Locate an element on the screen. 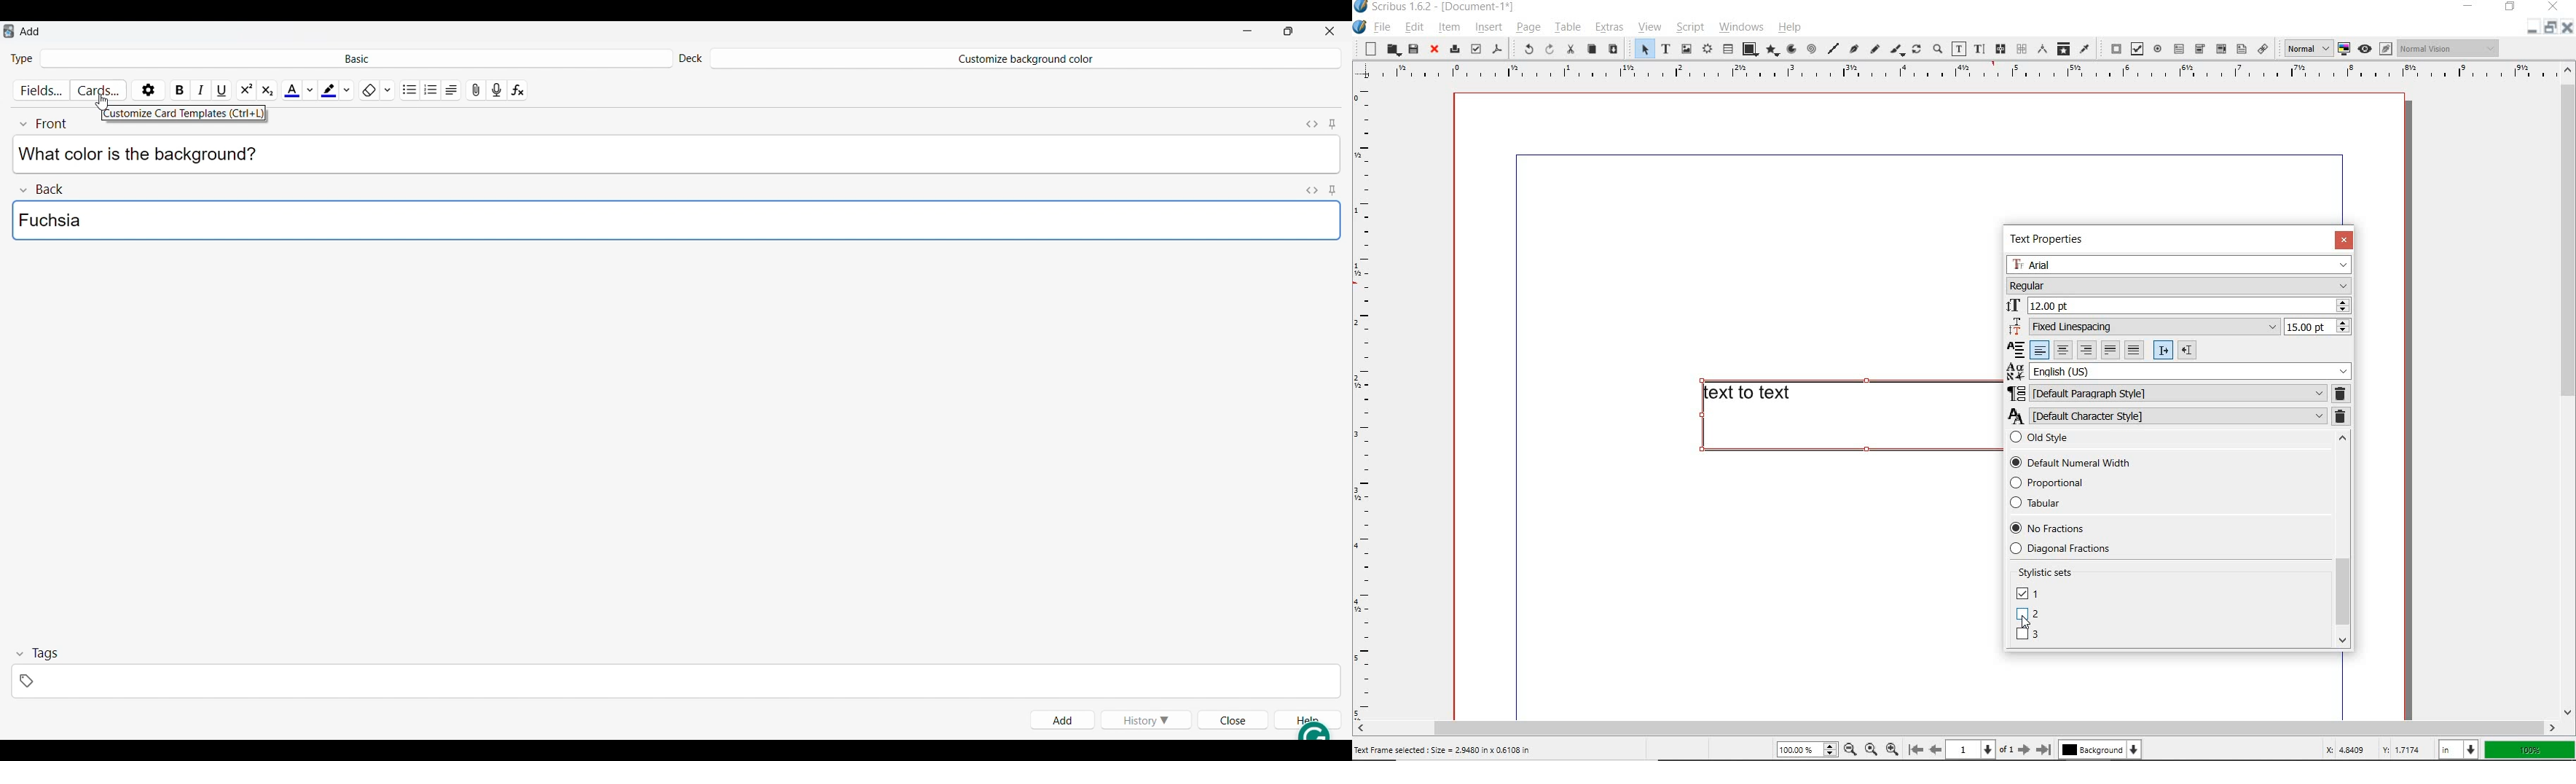 This screenshot has height=784, width=2576. Toggle sticky  is located at coordinates (1332, 123).